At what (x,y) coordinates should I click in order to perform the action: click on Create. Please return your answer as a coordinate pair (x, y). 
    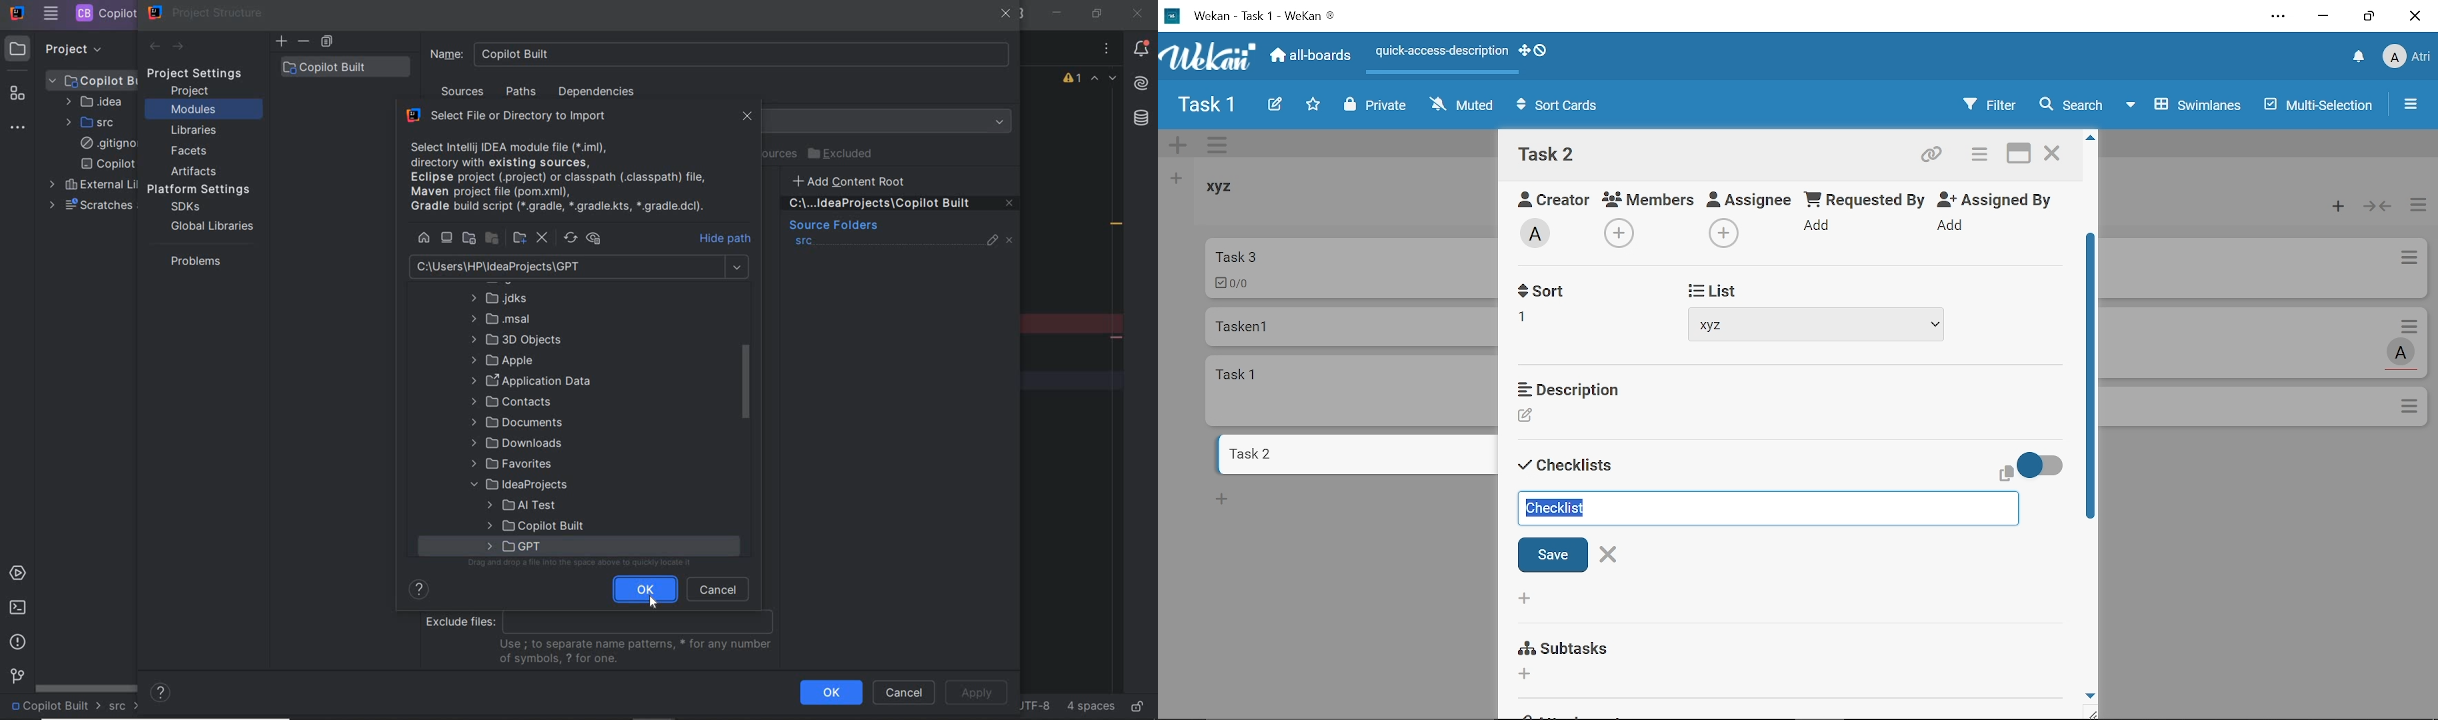
    Looking at the image, I should click on (1274, 106).